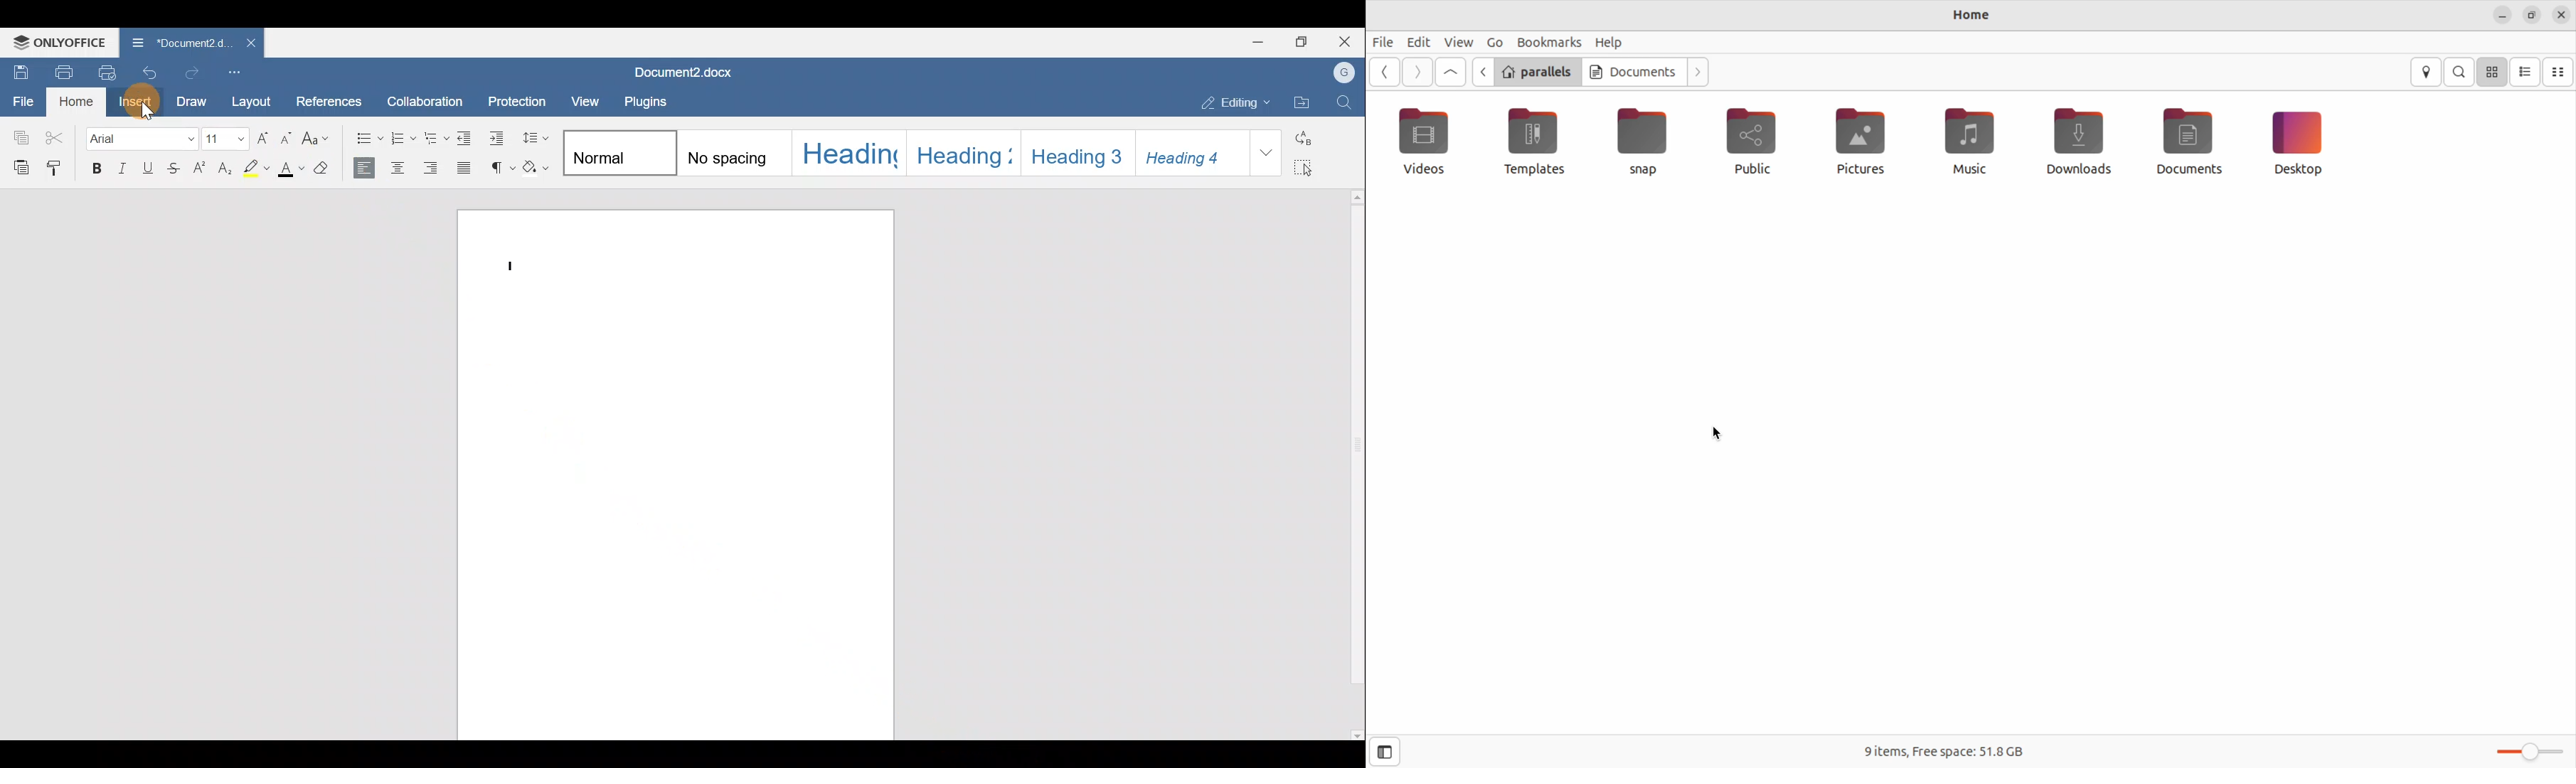 The height and width of the screenshot is (784, 2576). Describe the element at coordinates (368, 136) in the screenshot. I see `Bullets` at that location.